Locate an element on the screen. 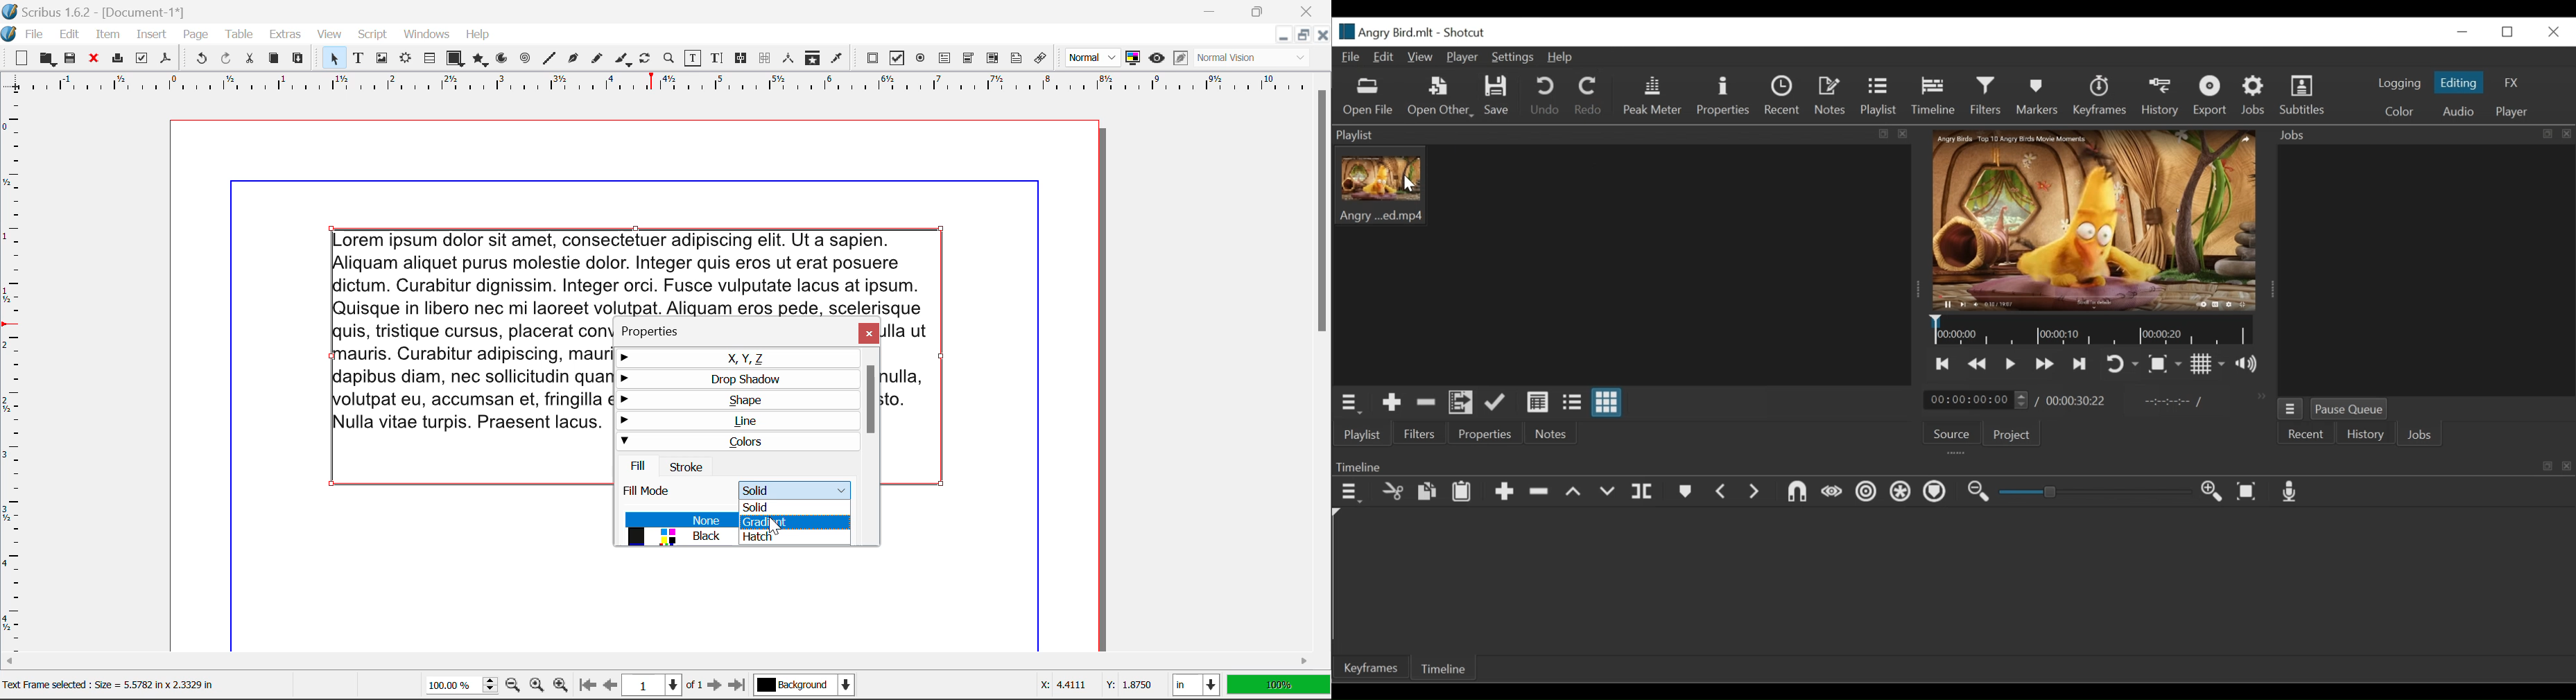 Image resolution: width=2576 pixels, height=700 pixels. zoom slider is located at coordinates (2092, 493).